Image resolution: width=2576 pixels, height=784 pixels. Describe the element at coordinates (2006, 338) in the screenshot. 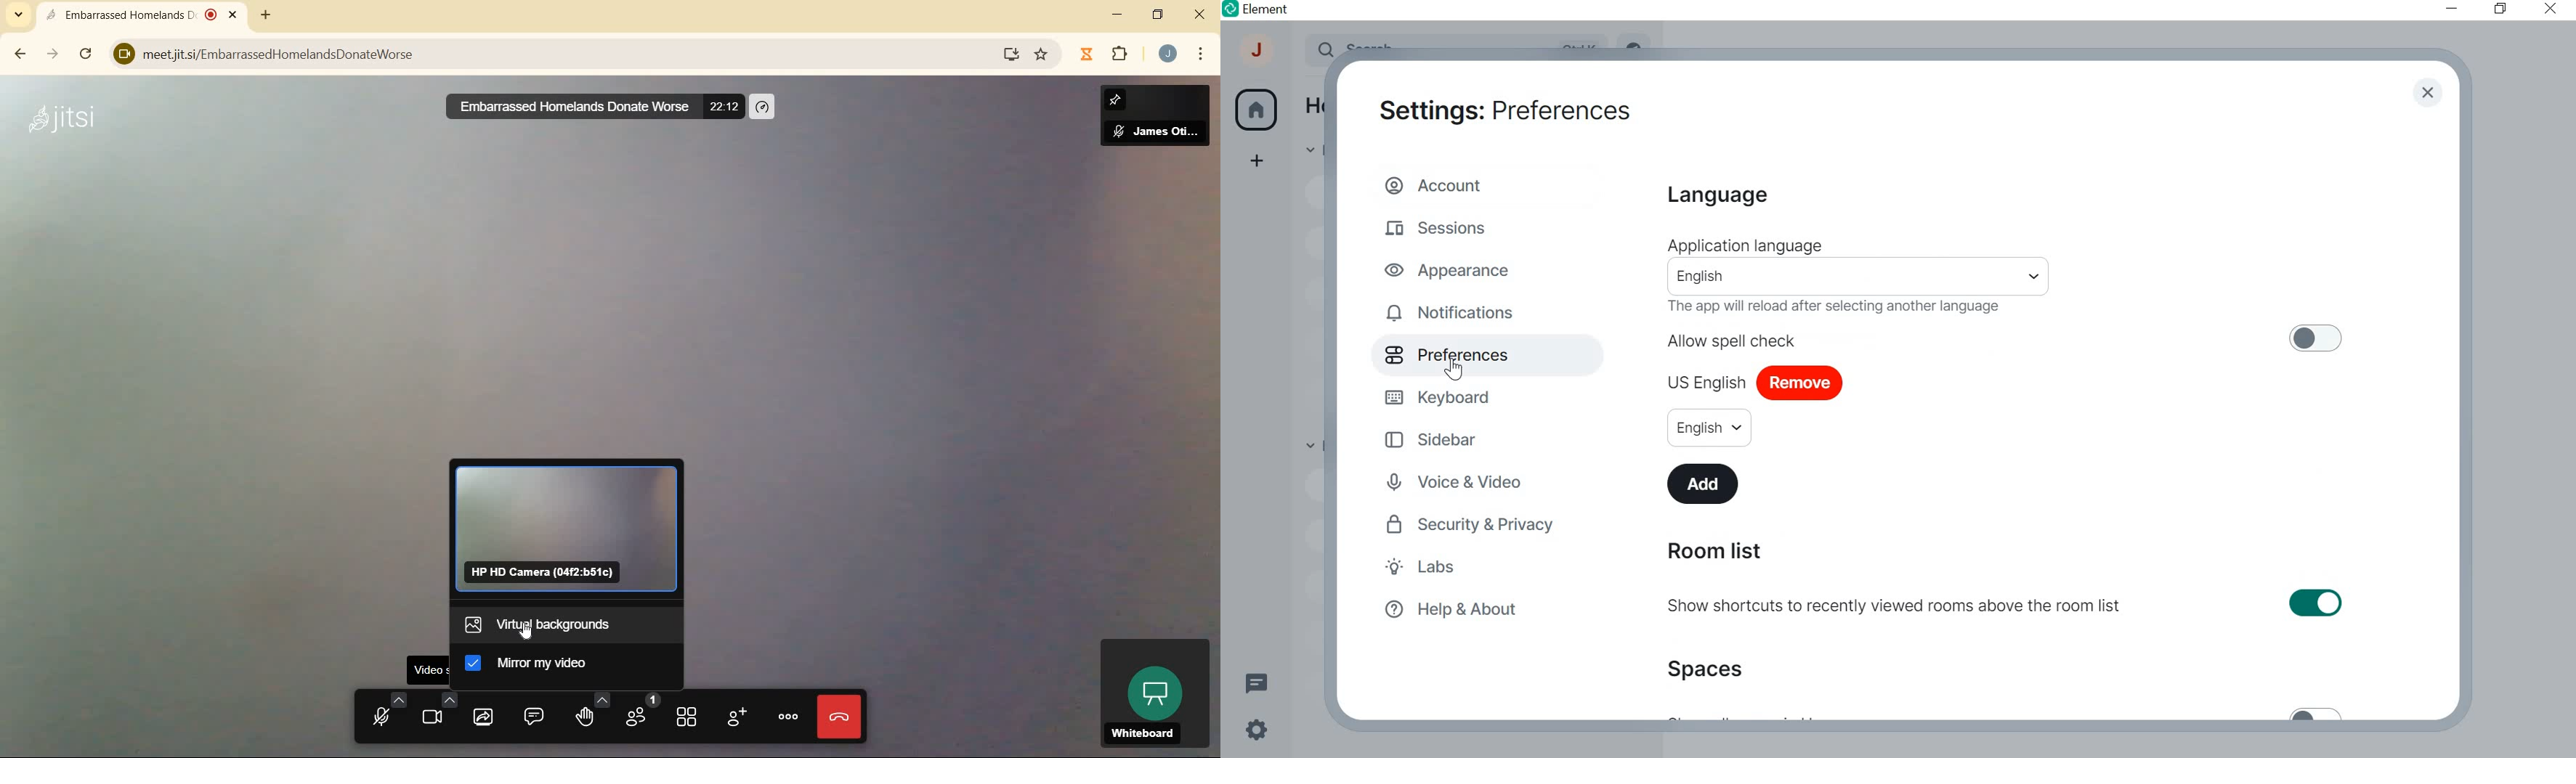

I see `Allow spell check` at that location.